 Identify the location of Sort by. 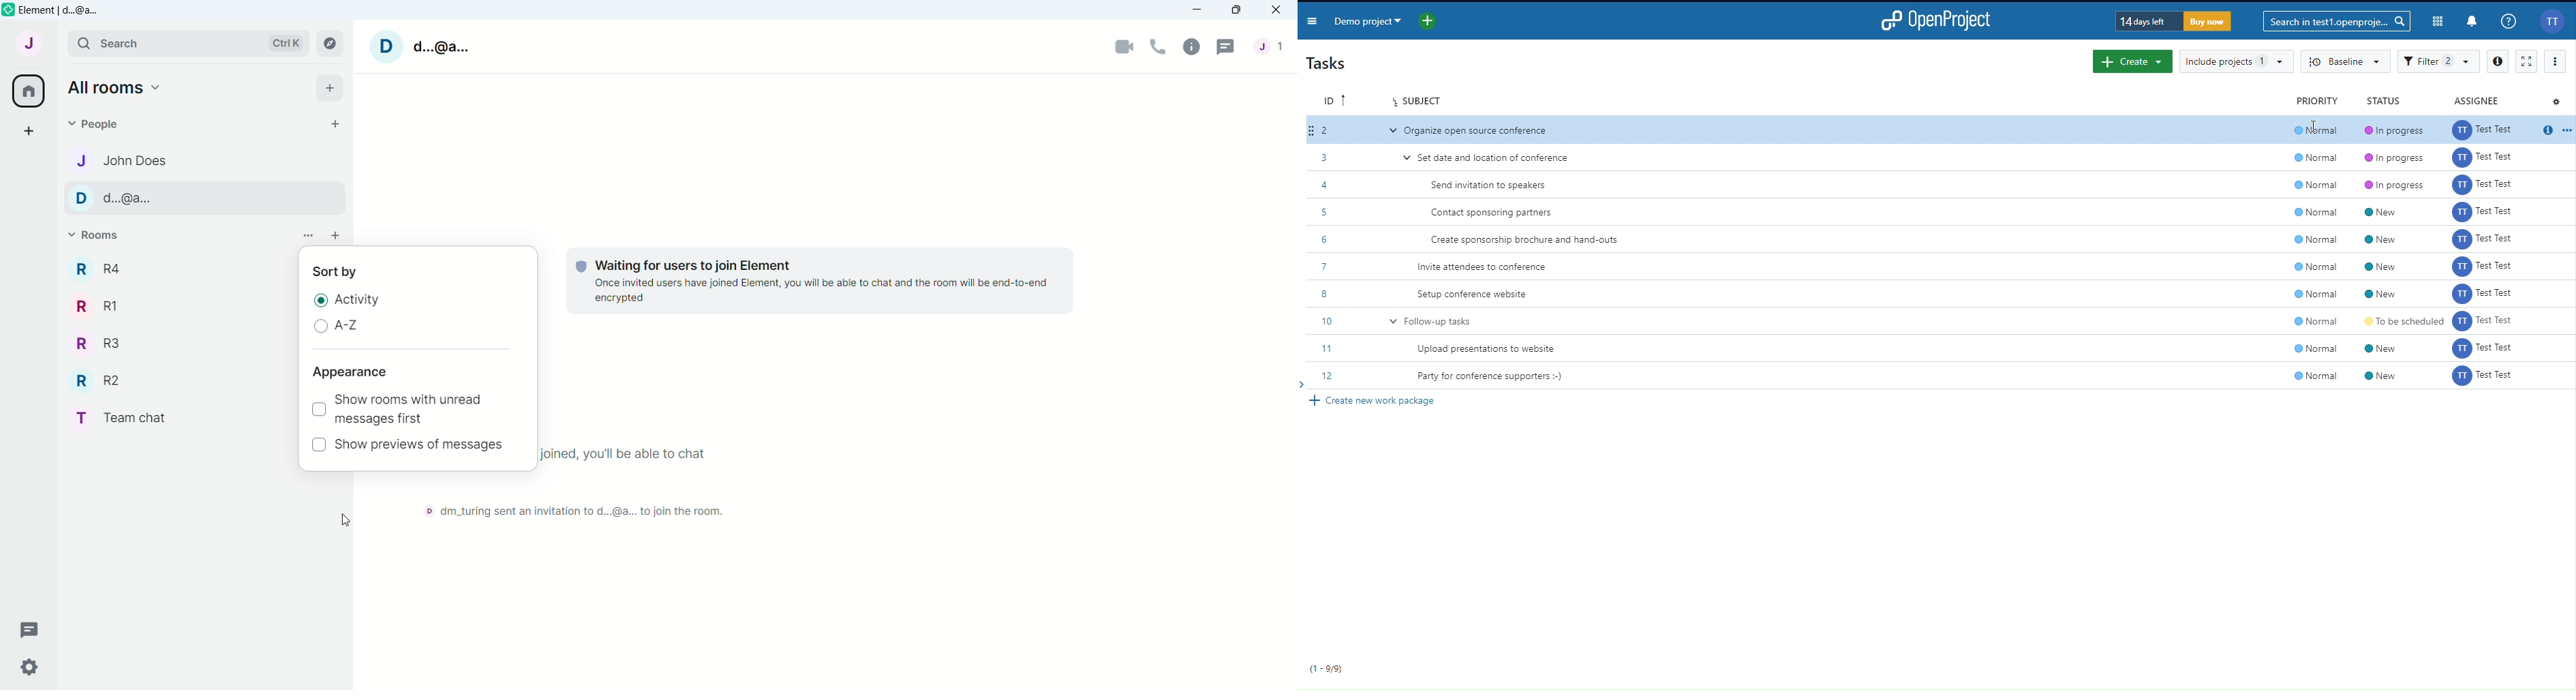
(336, 271).